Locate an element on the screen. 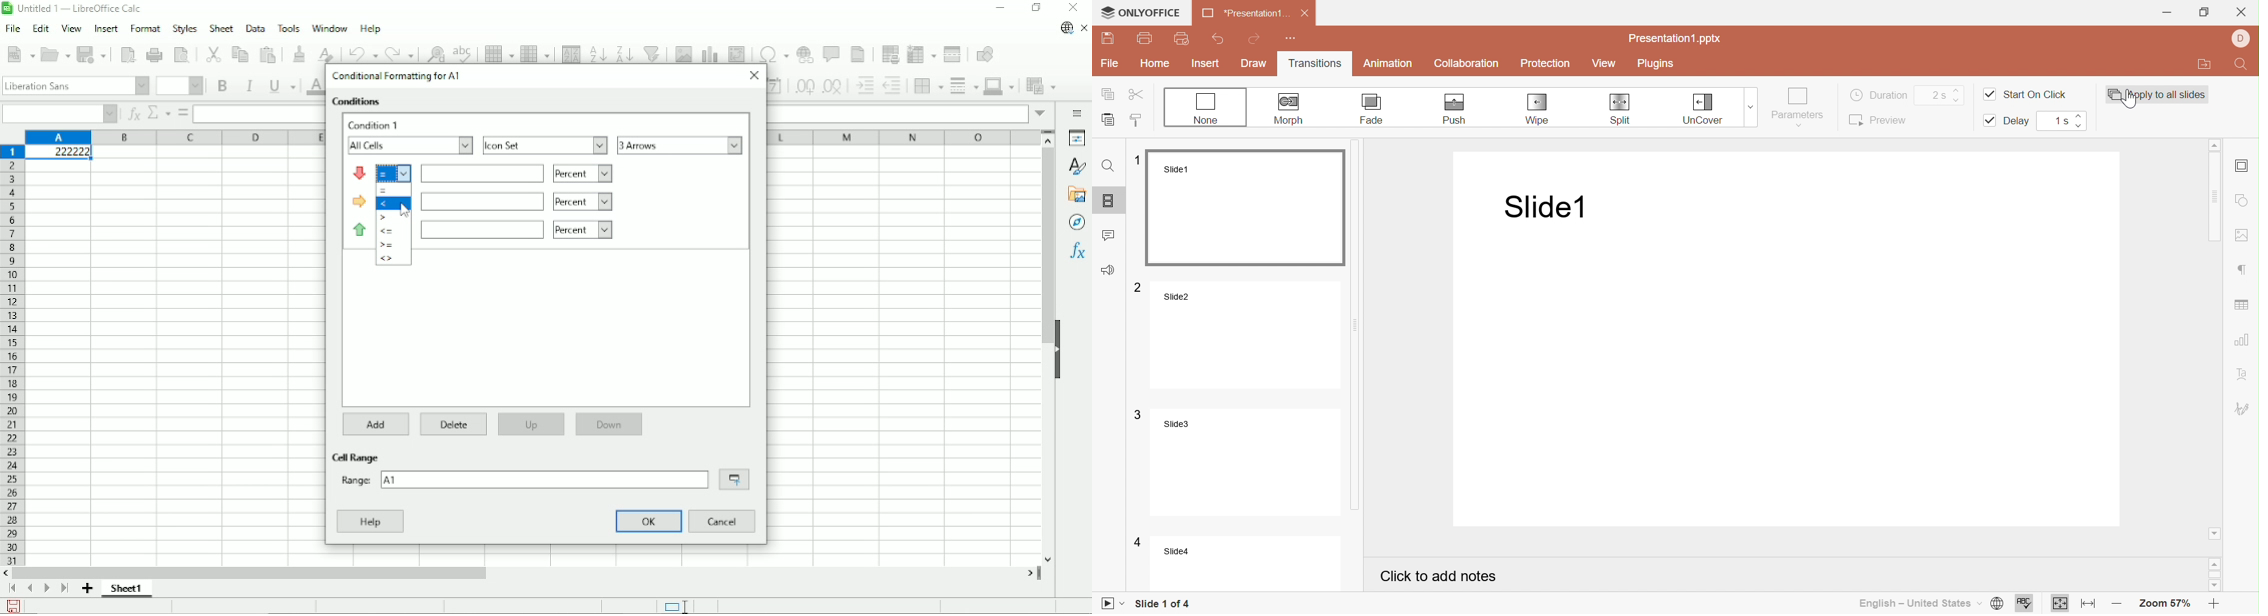 The image size is (2268, 616). Slide3 is located at coordinates (1249, 461).